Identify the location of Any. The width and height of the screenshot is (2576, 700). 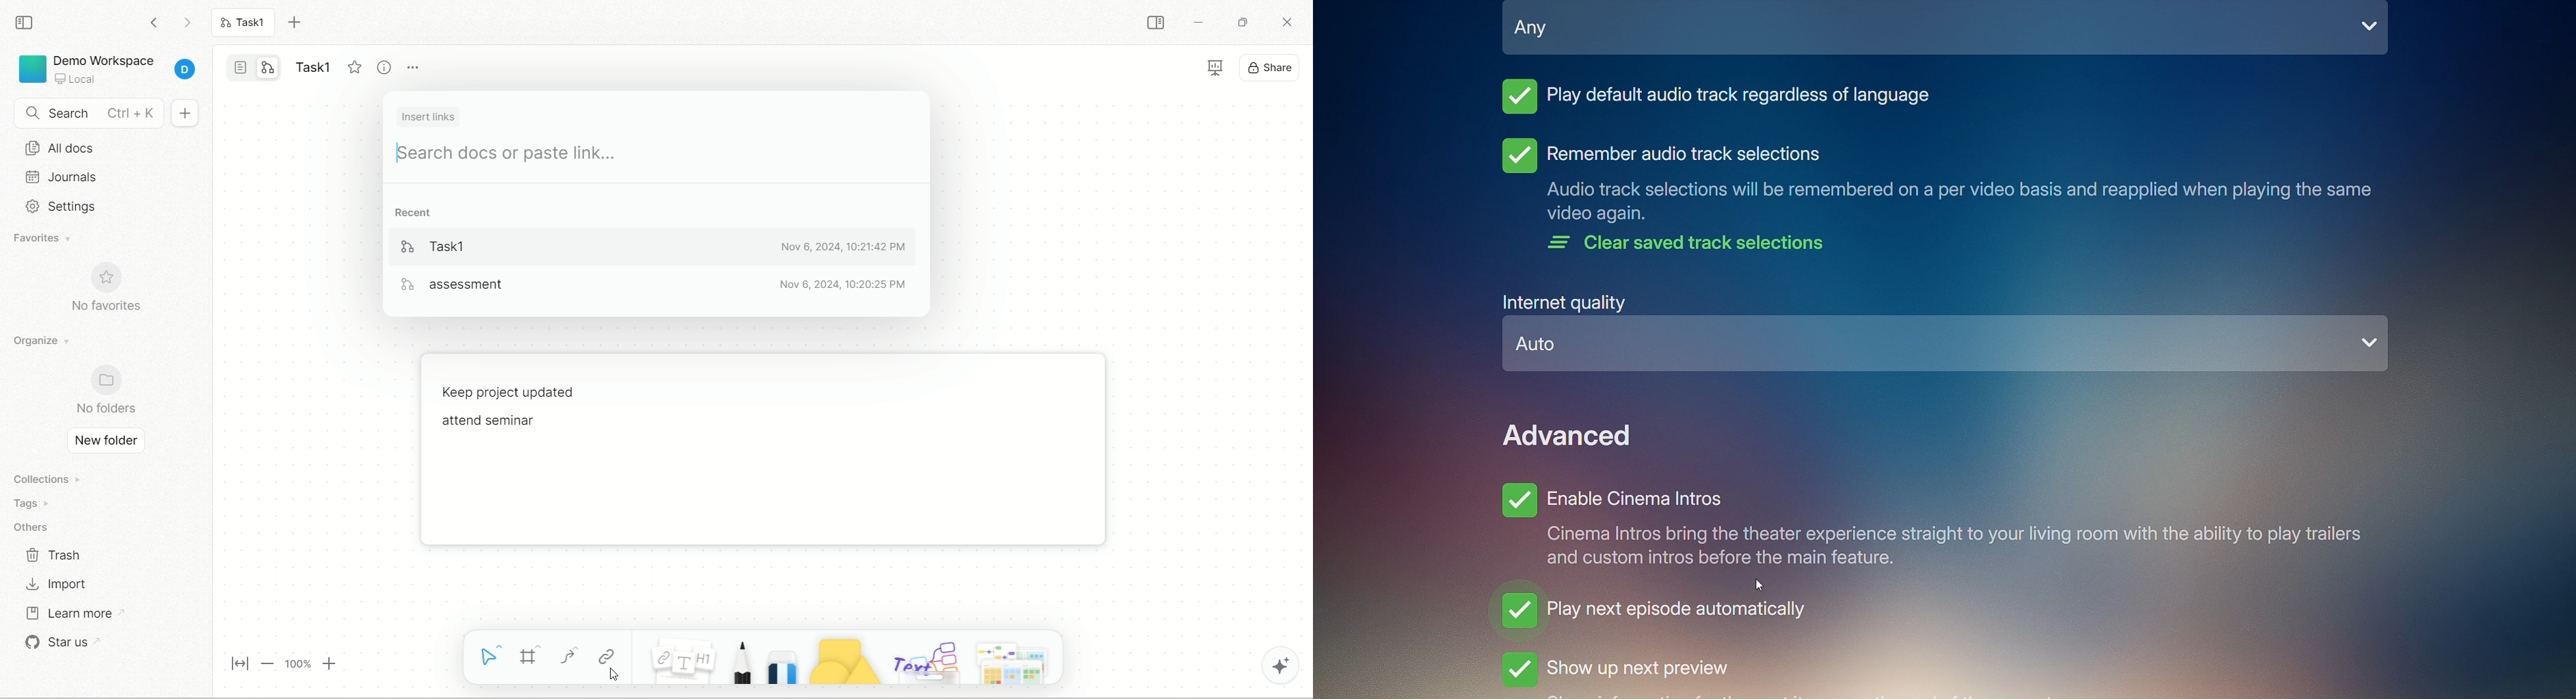
(1947, 34).